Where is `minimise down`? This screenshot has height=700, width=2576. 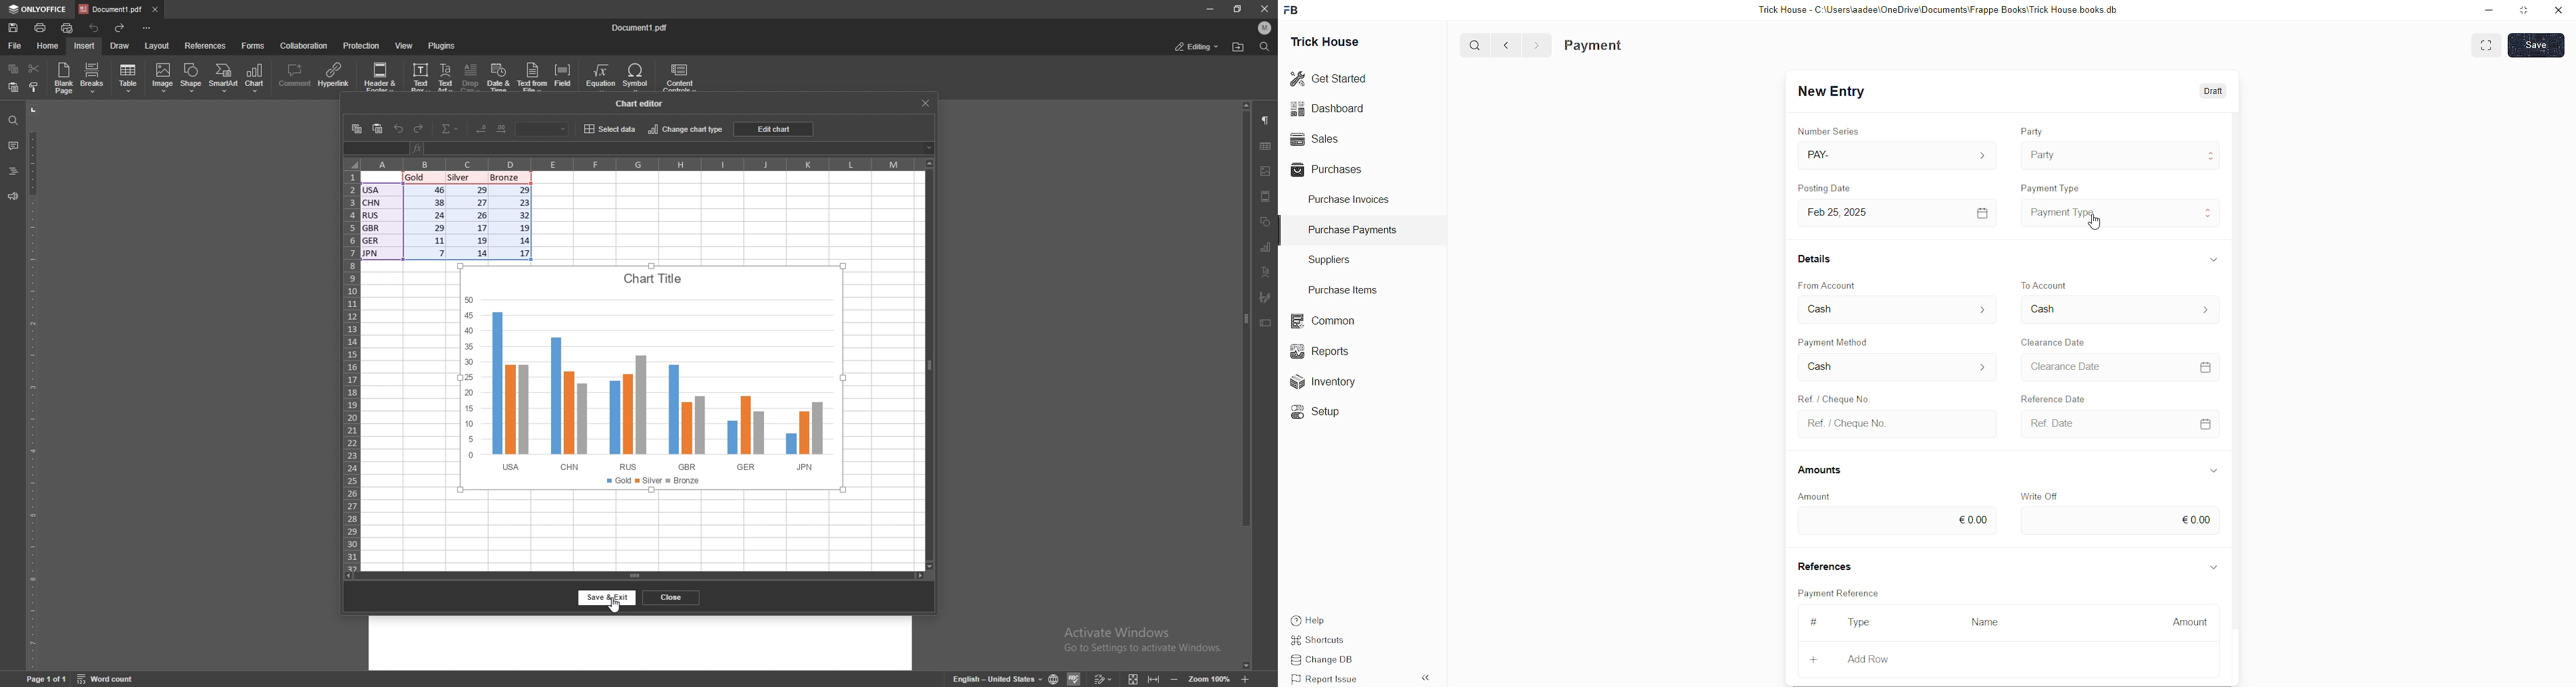 minimise down is located at coordinates (2487, 10).